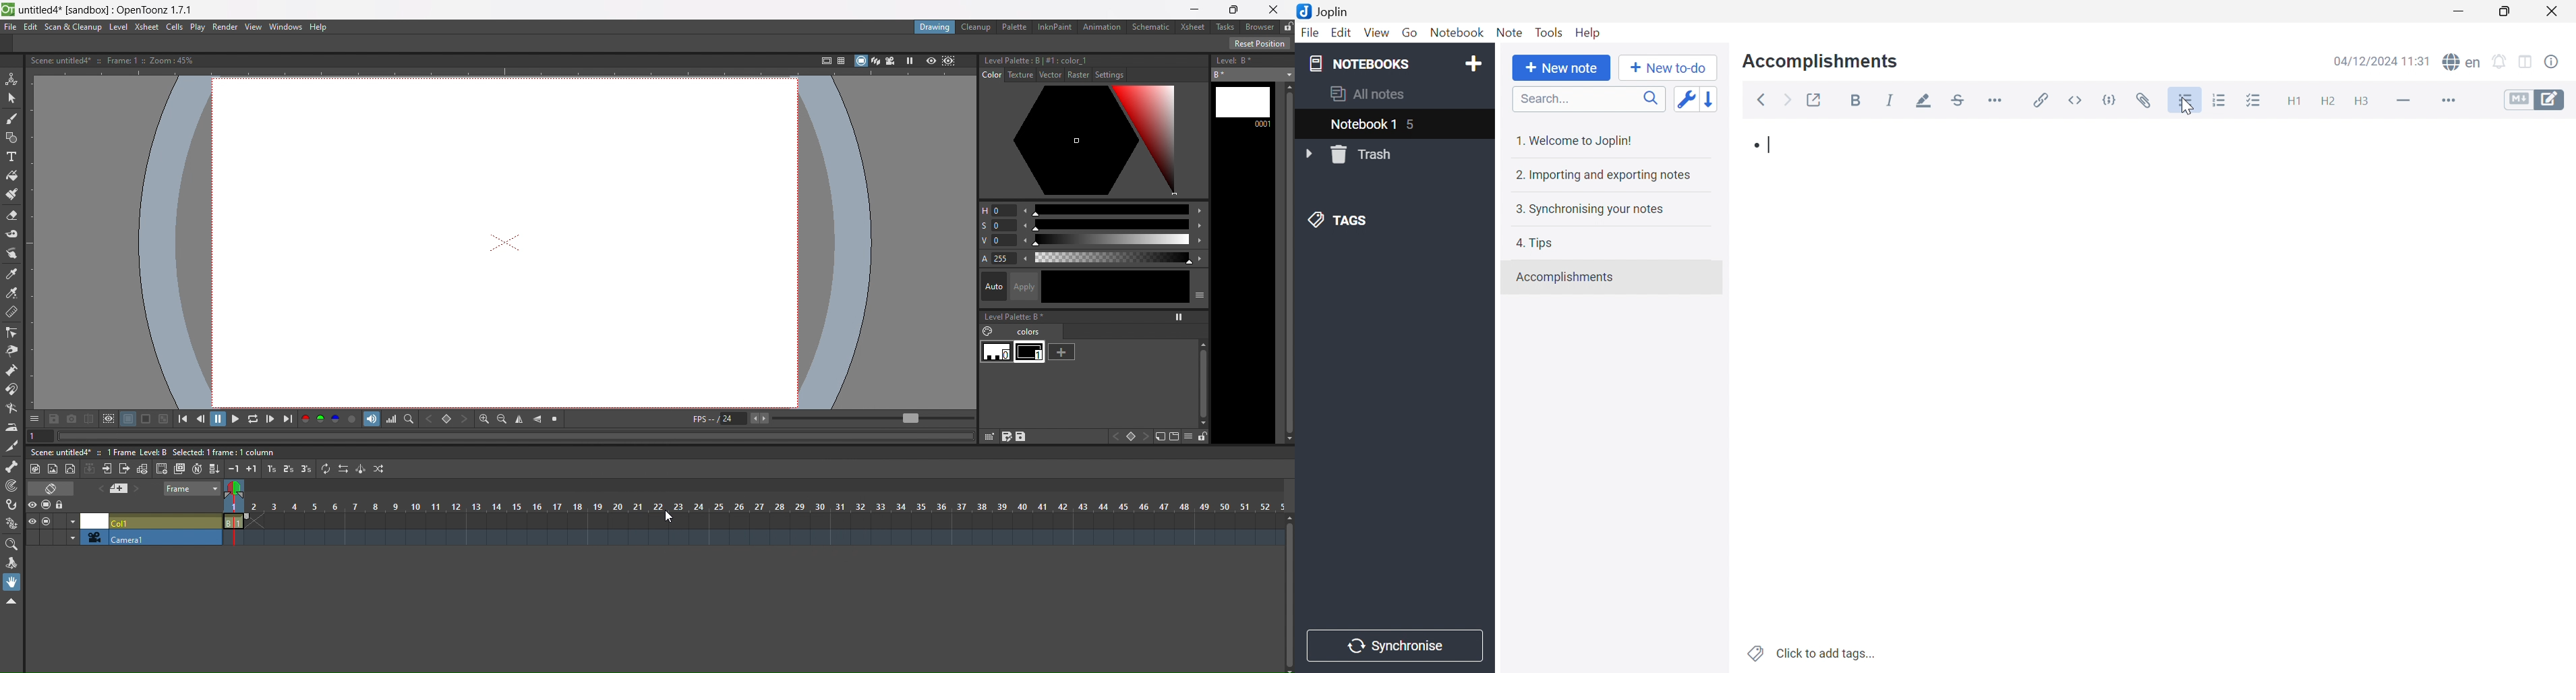  Describe the element at coordinates (1509, 34) in the screenshot. I see `Note` at that location.